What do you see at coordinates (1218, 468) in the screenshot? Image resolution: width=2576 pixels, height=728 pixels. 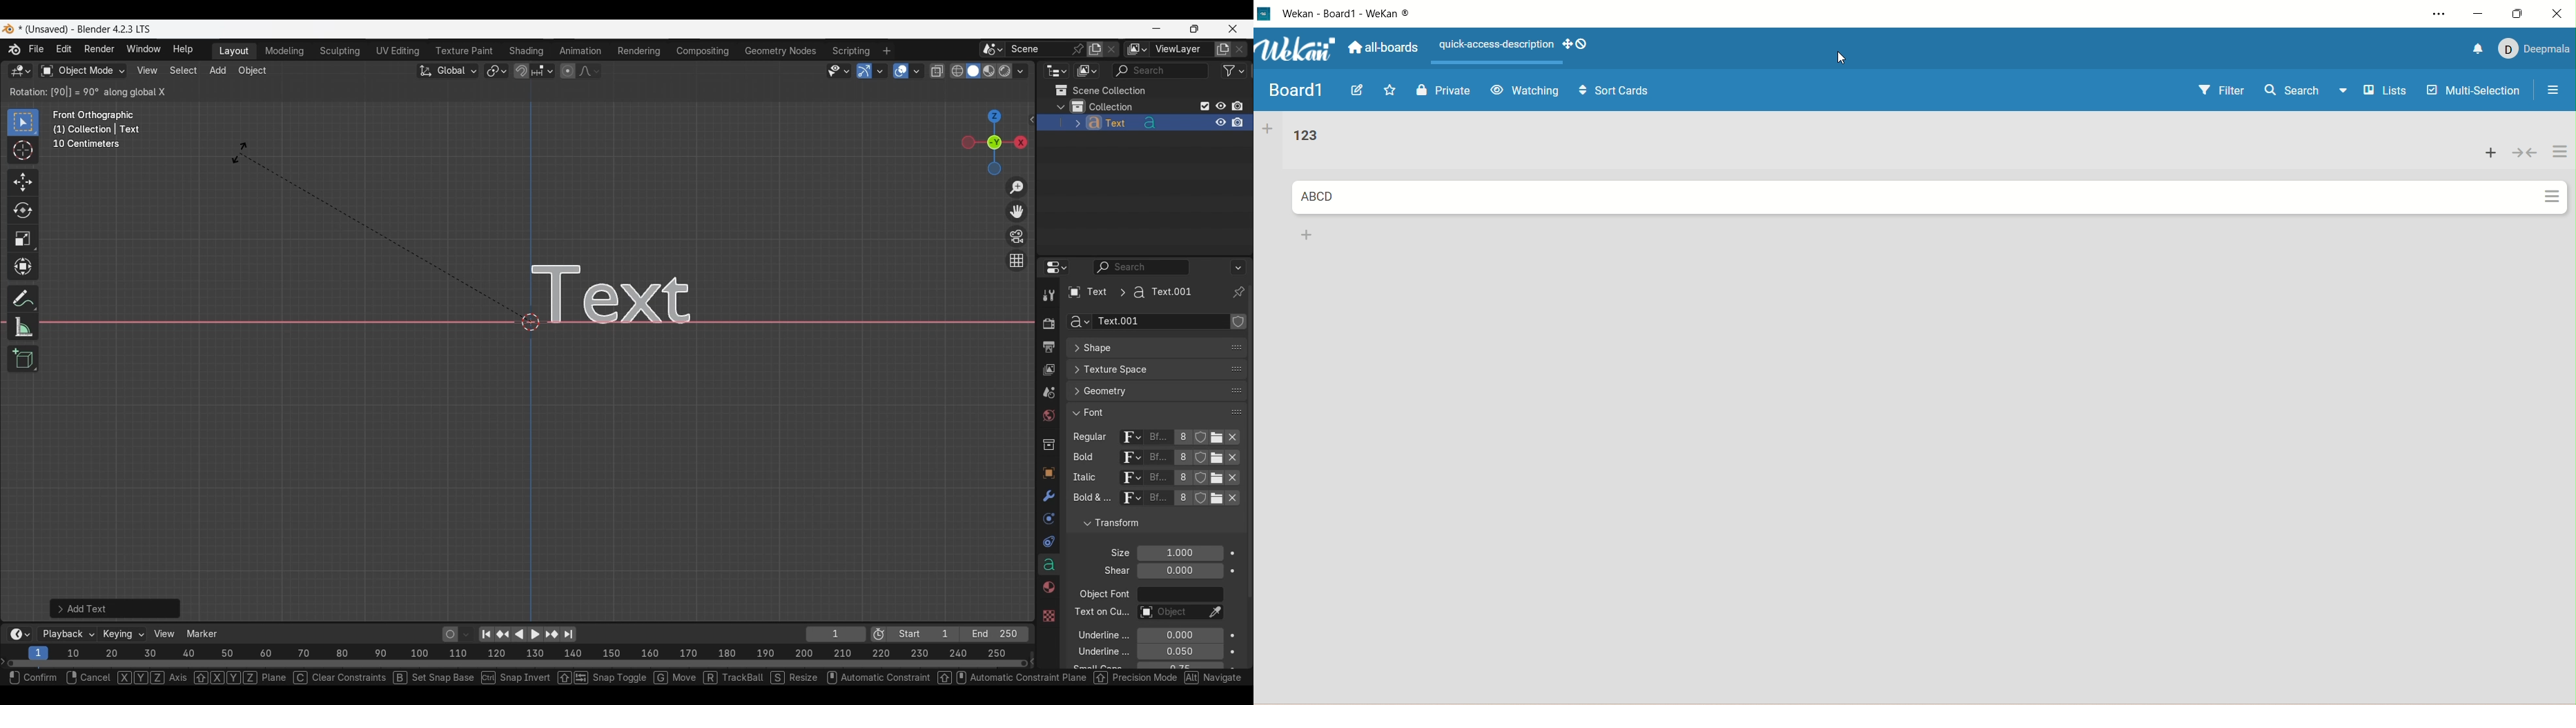 I see `Open Font for respective attribute` at bounding box center [1218, 468].